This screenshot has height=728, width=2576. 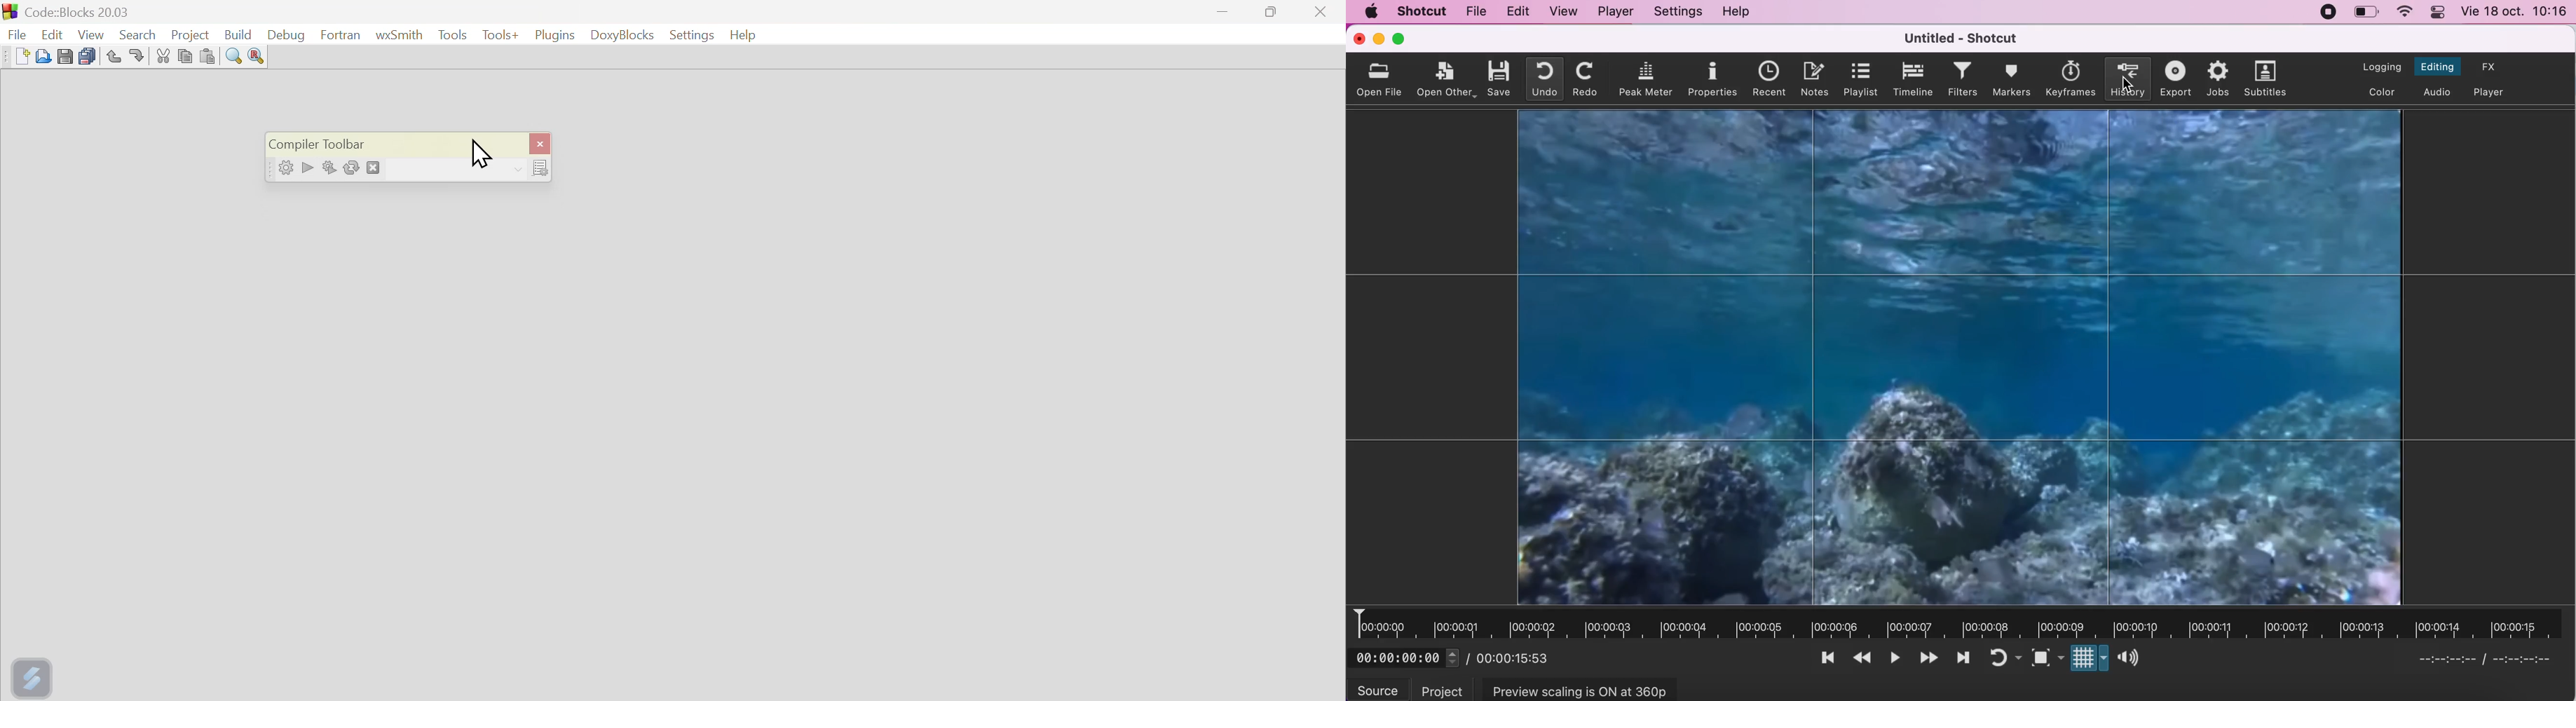 What do you see at coordinates (1438, 688) in the screenshot?
I see `project` at bounding box center [1438, 688].